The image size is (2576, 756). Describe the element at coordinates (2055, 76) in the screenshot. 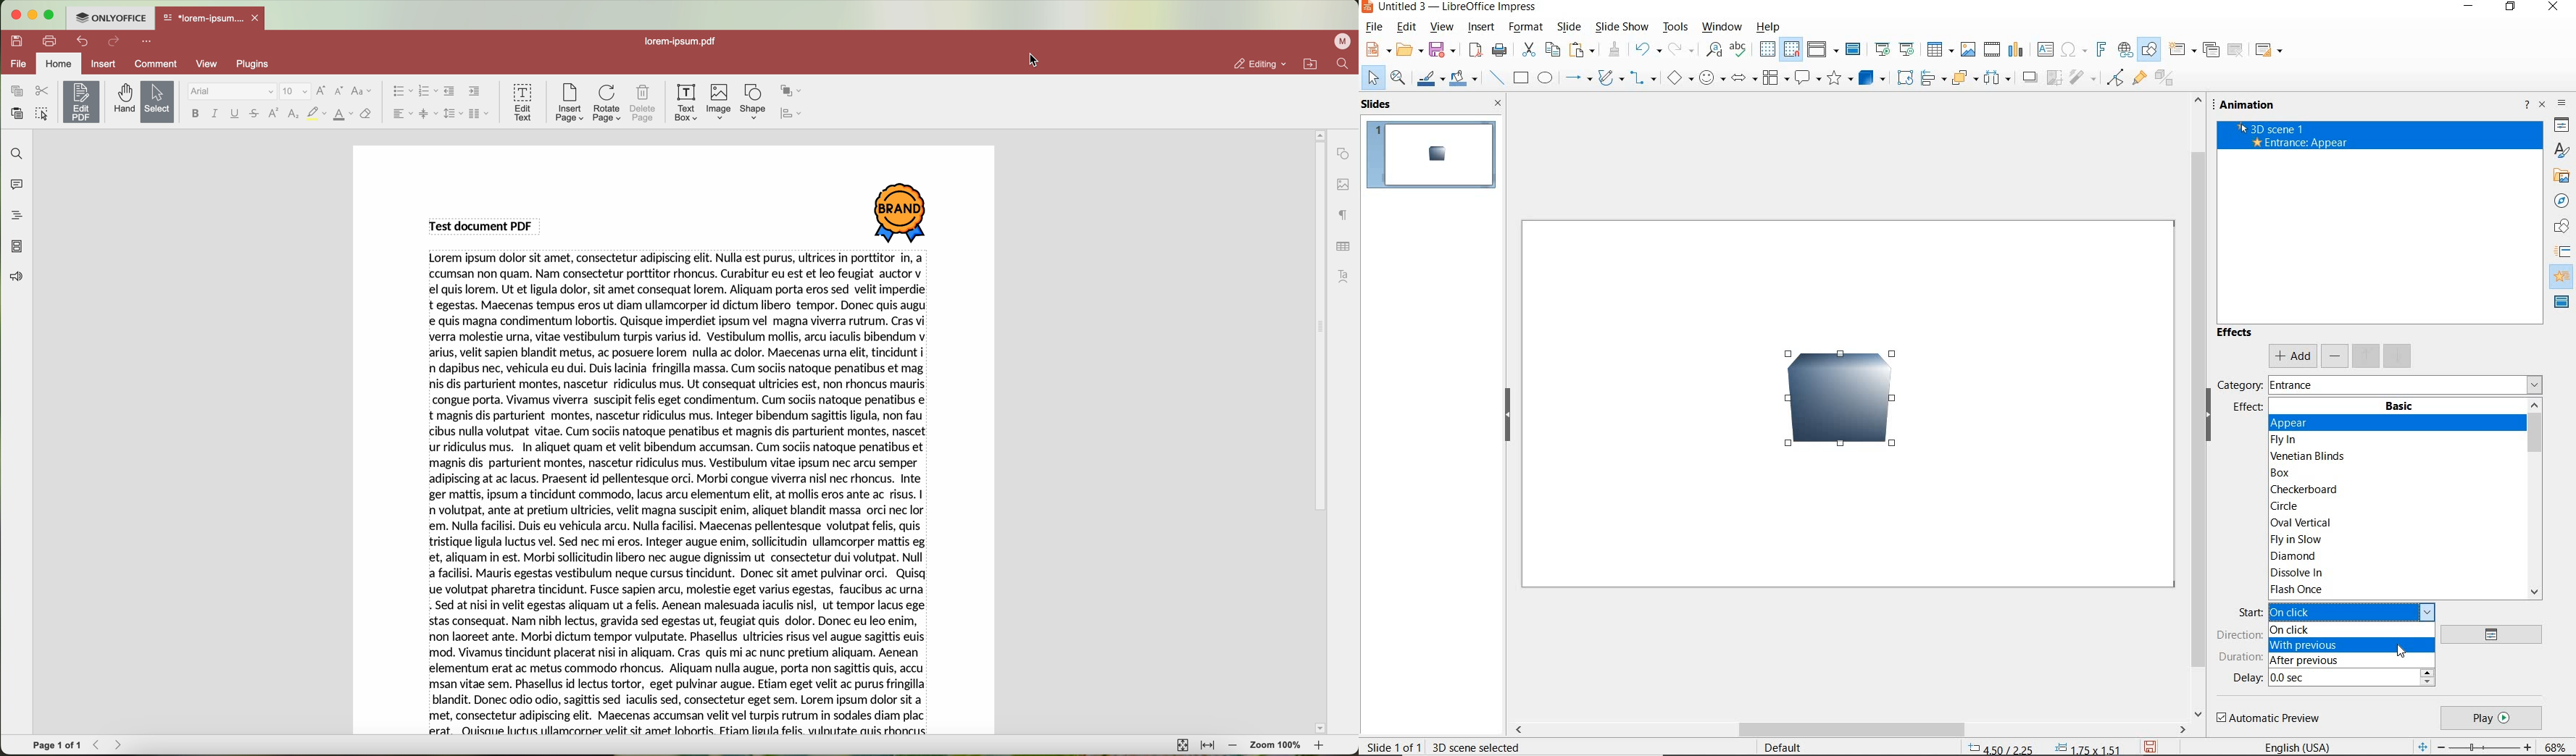

I see `crop image` at that location.